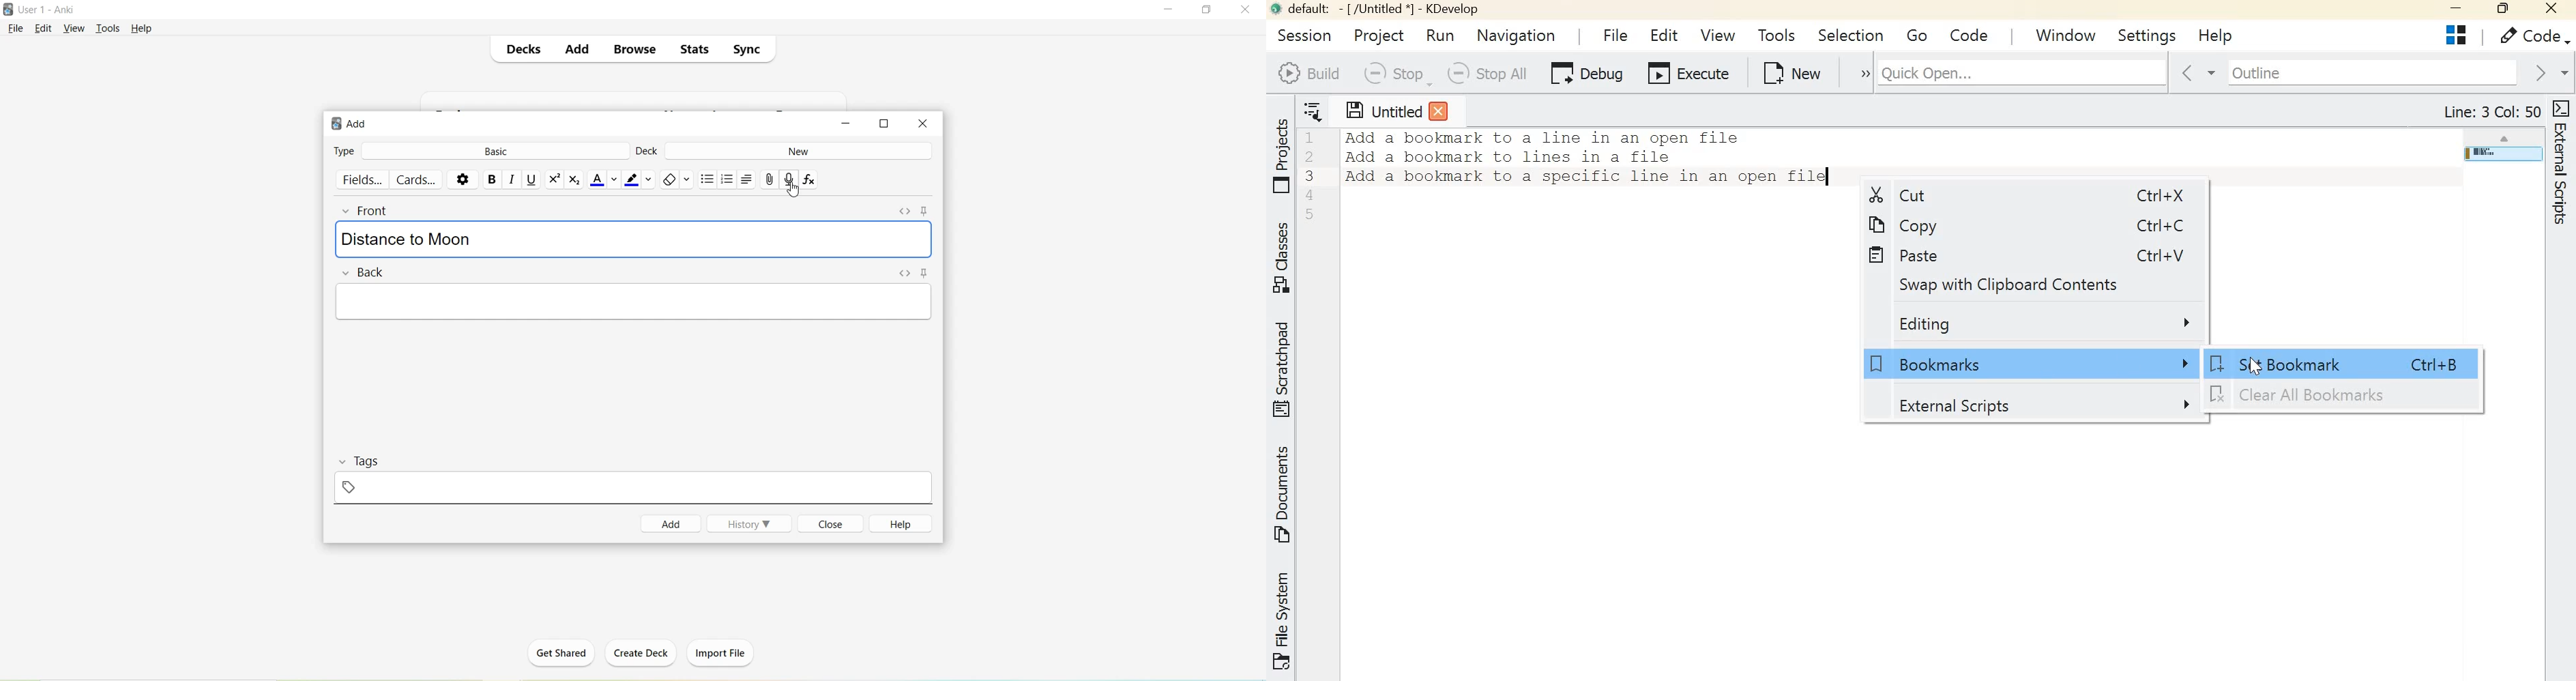 This screenshot has height=700, width=2576. I want to click on Collapse field, so click(348, 273).